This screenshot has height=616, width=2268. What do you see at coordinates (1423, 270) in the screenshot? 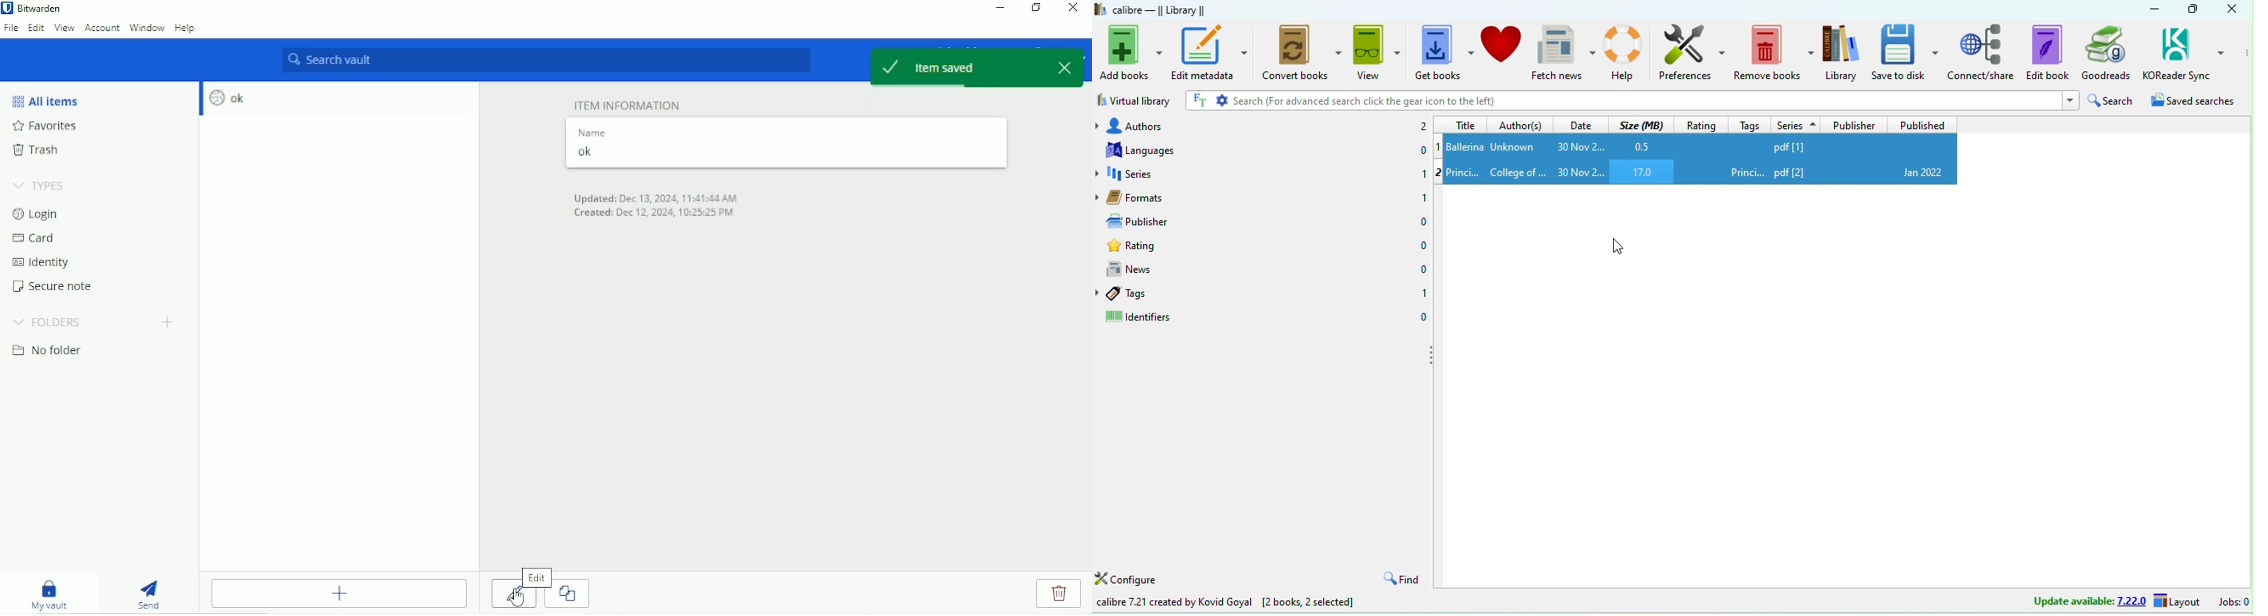
I see `0` at bounding box center [1423, 270].